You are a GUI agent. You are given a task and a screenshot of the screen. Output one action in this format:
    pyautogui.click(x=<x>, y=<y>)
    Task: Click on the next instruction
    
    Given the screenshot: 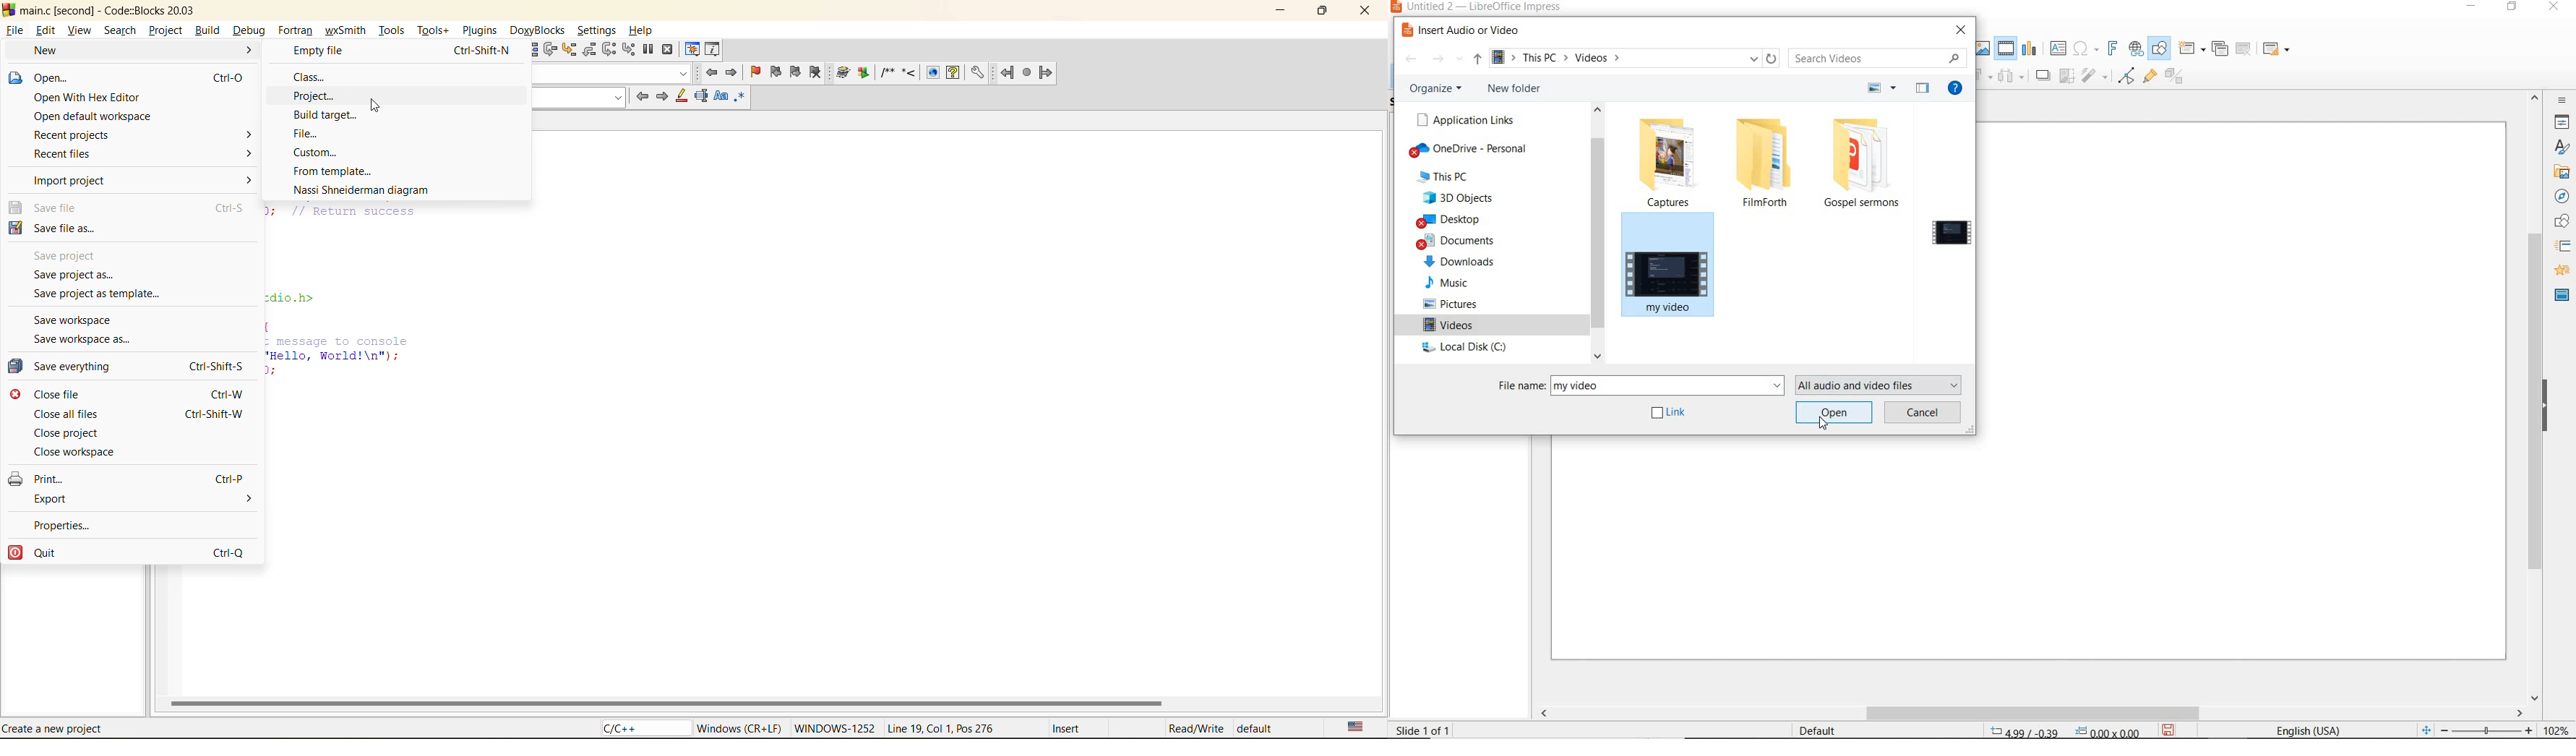 What is the action you would take?
    pyautogui.click(x=609, y=48)
    